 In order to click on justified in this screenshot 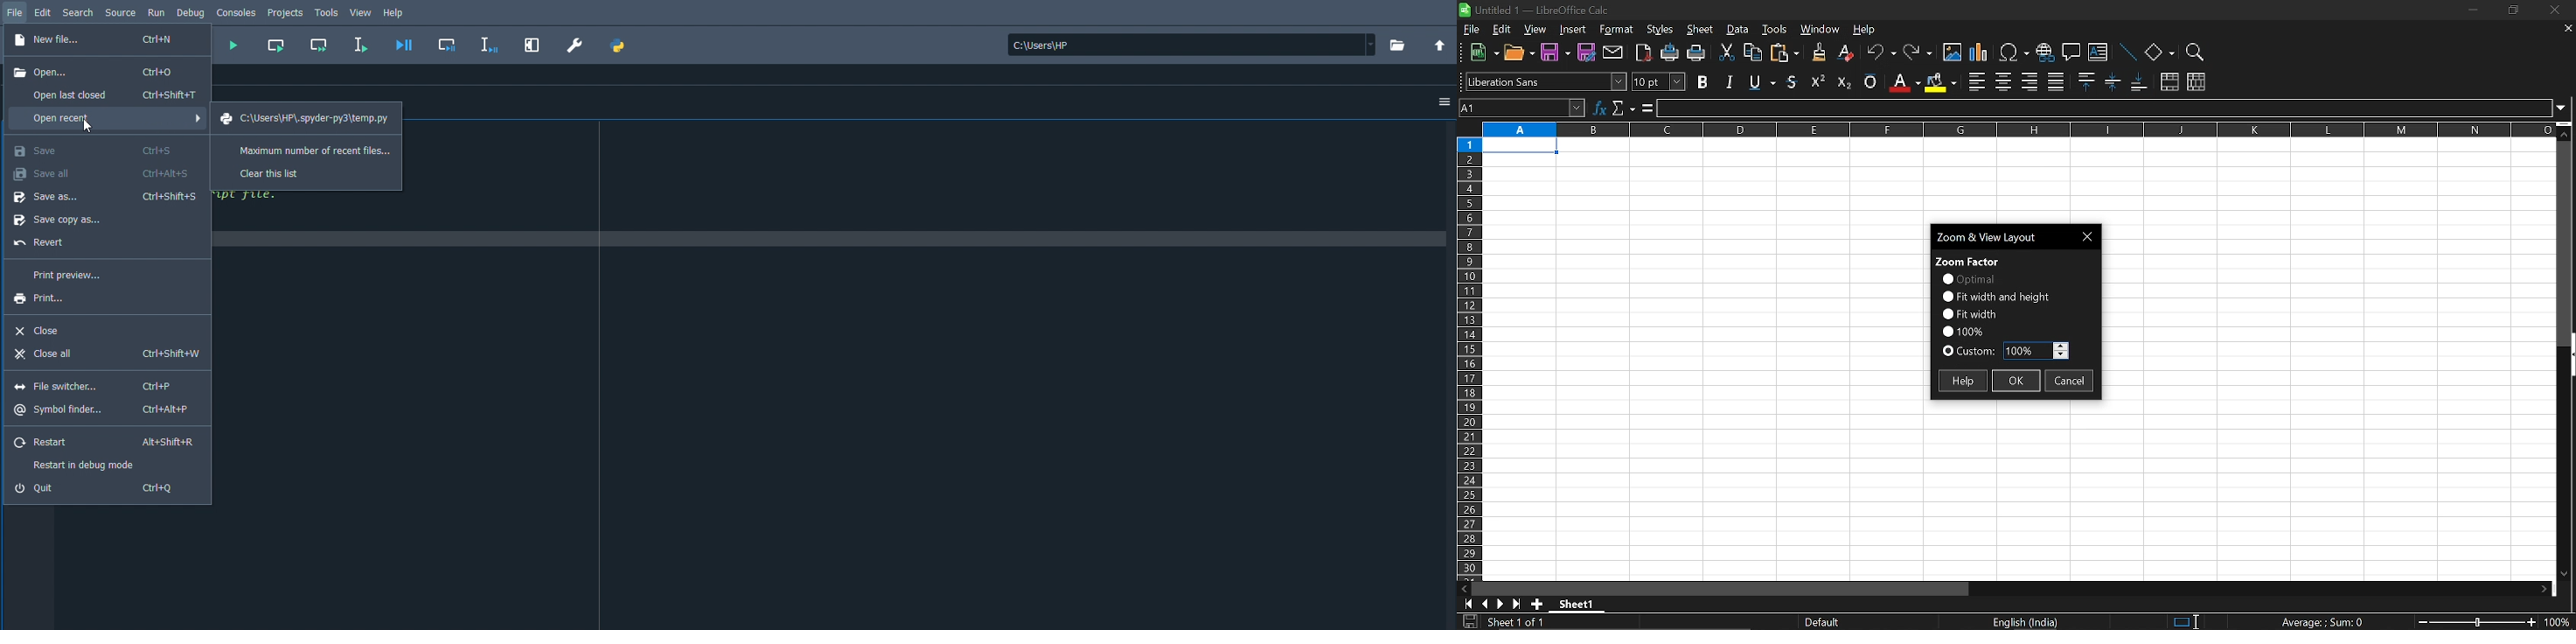, I will do `click(2057, 82)`.